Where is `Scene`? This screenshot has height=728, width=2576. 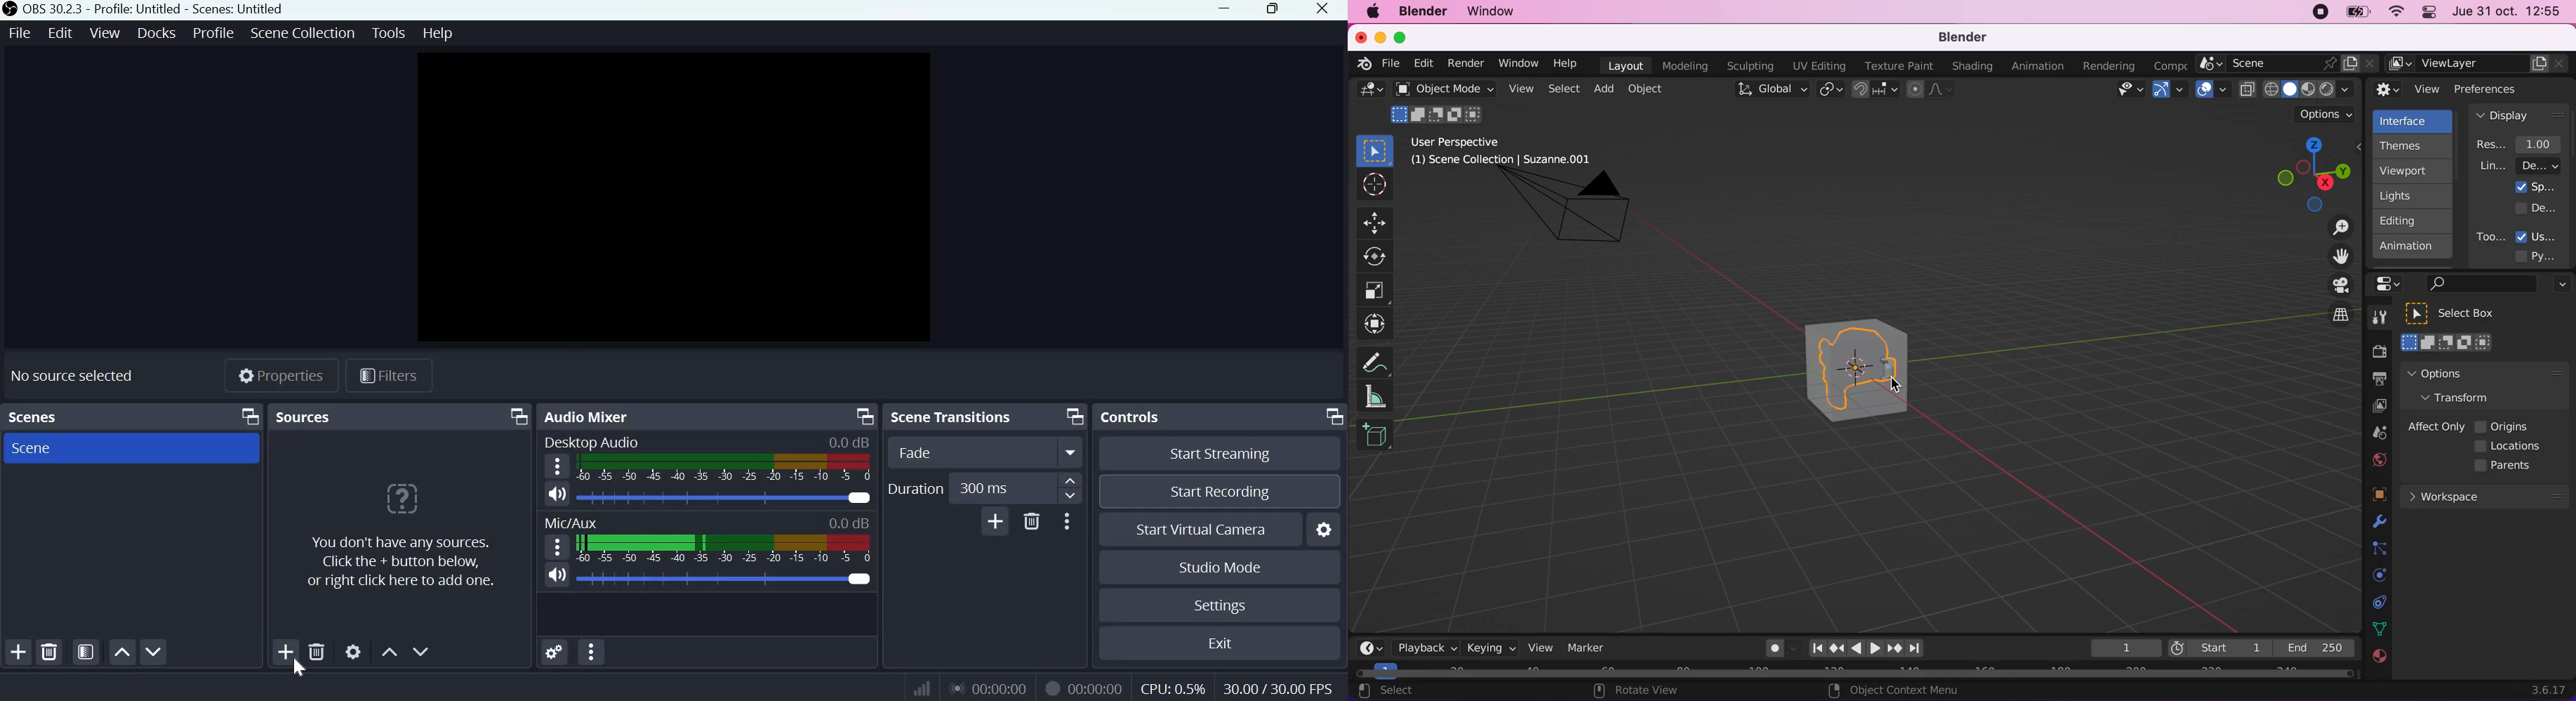
Scene is located at coordinates (41, 450).